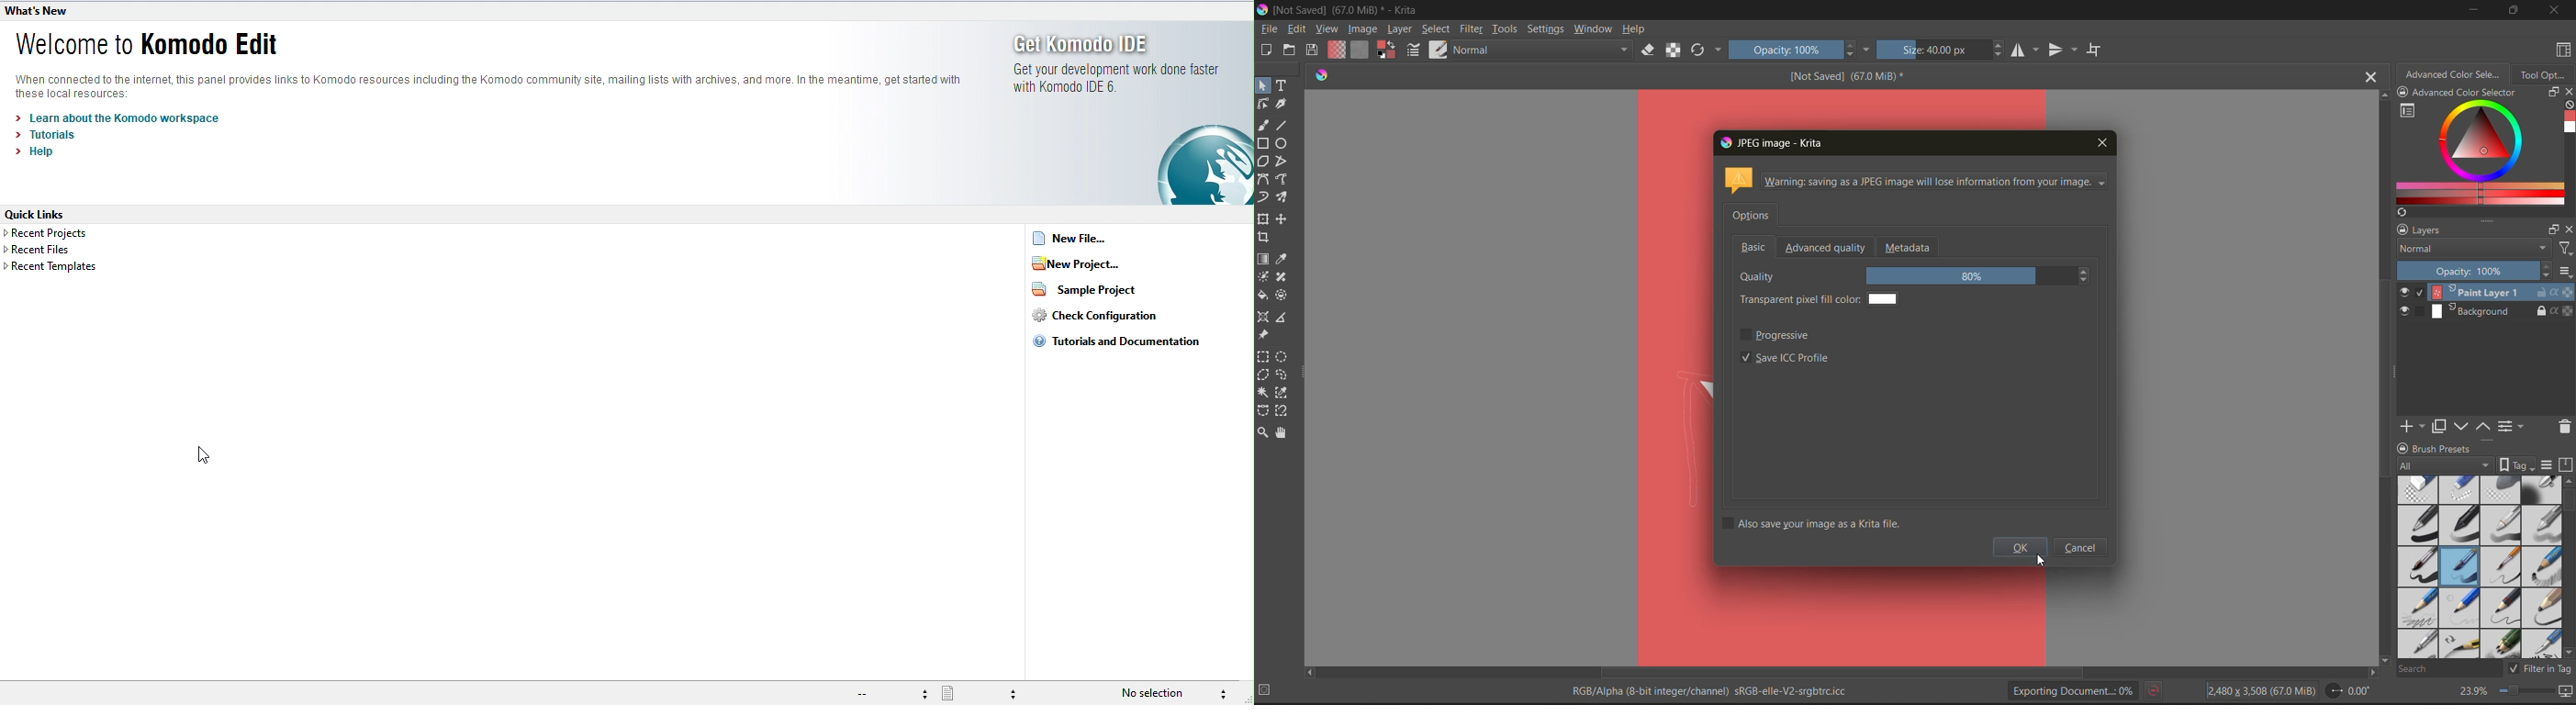  Describe the element at coordinates (2402, 213) in the screenshot. I see `create a list of colors` at that location.